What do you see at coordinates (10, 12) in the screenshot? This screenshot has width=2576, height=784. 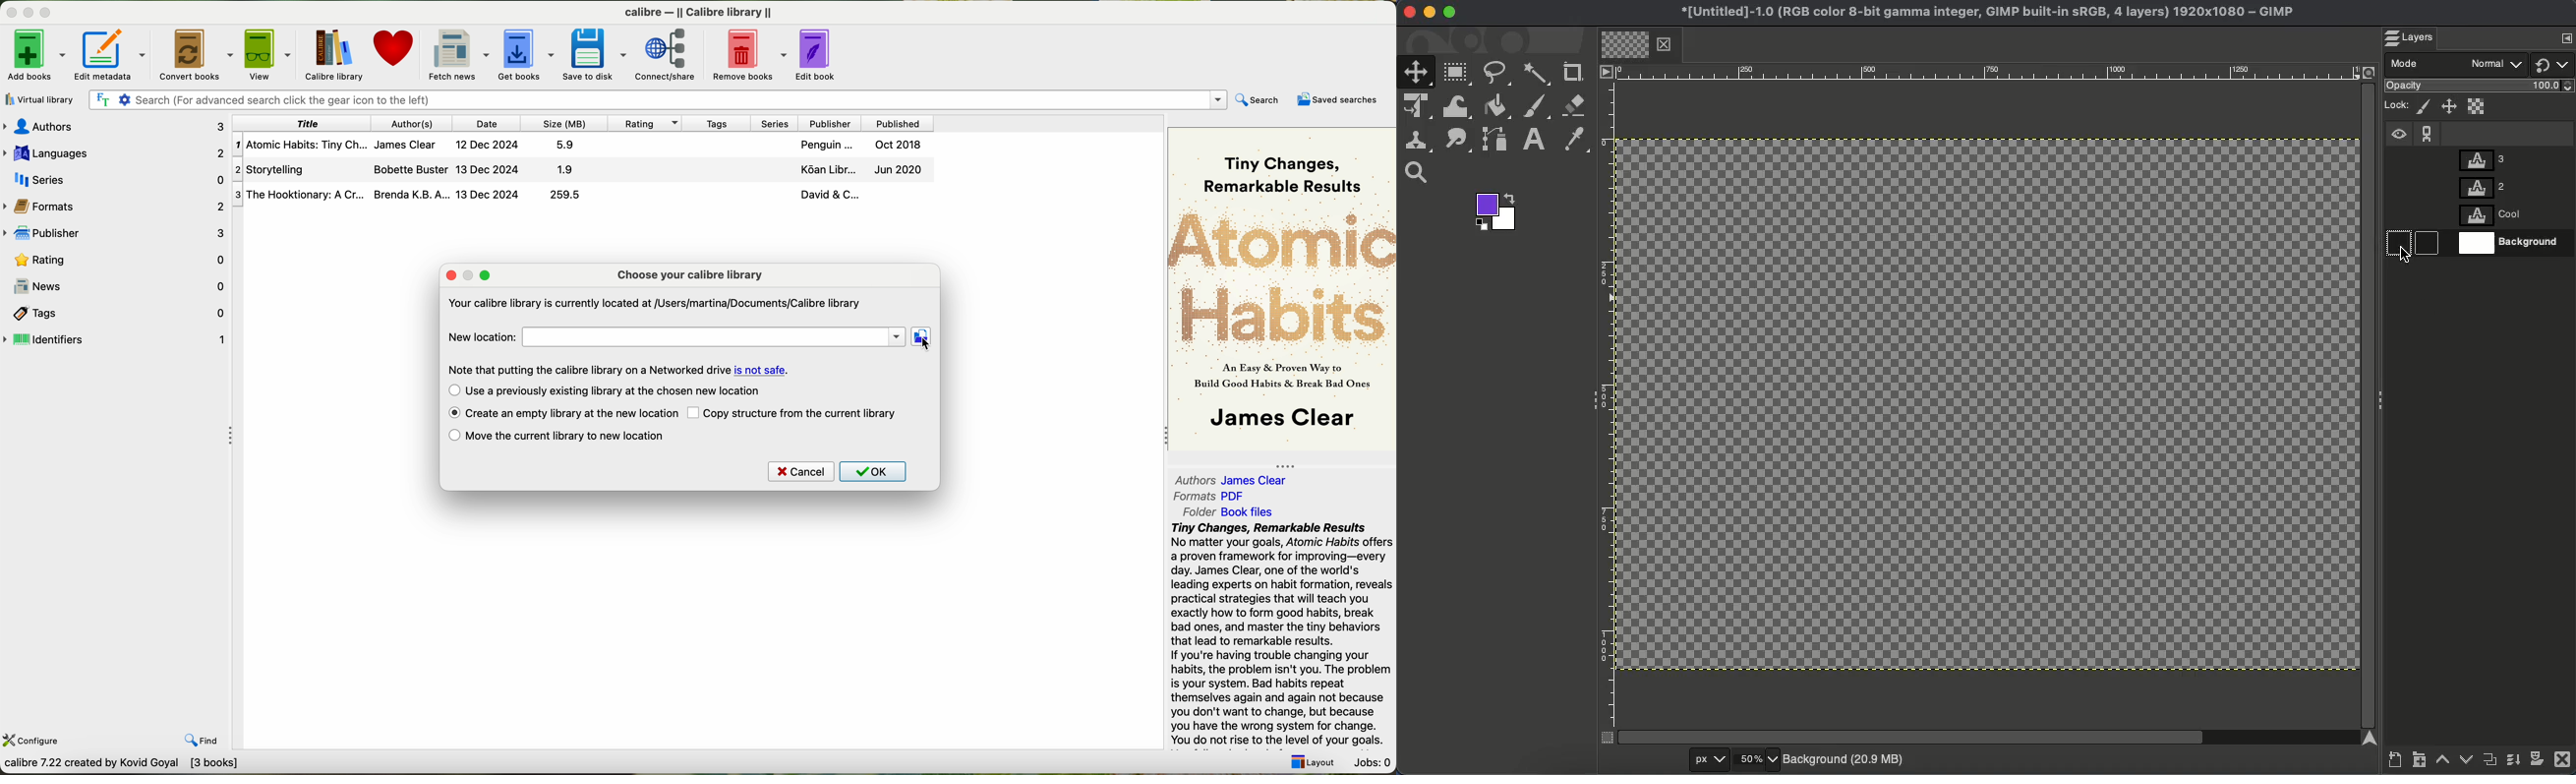 I see `close program` at bounding box center [10, 12].